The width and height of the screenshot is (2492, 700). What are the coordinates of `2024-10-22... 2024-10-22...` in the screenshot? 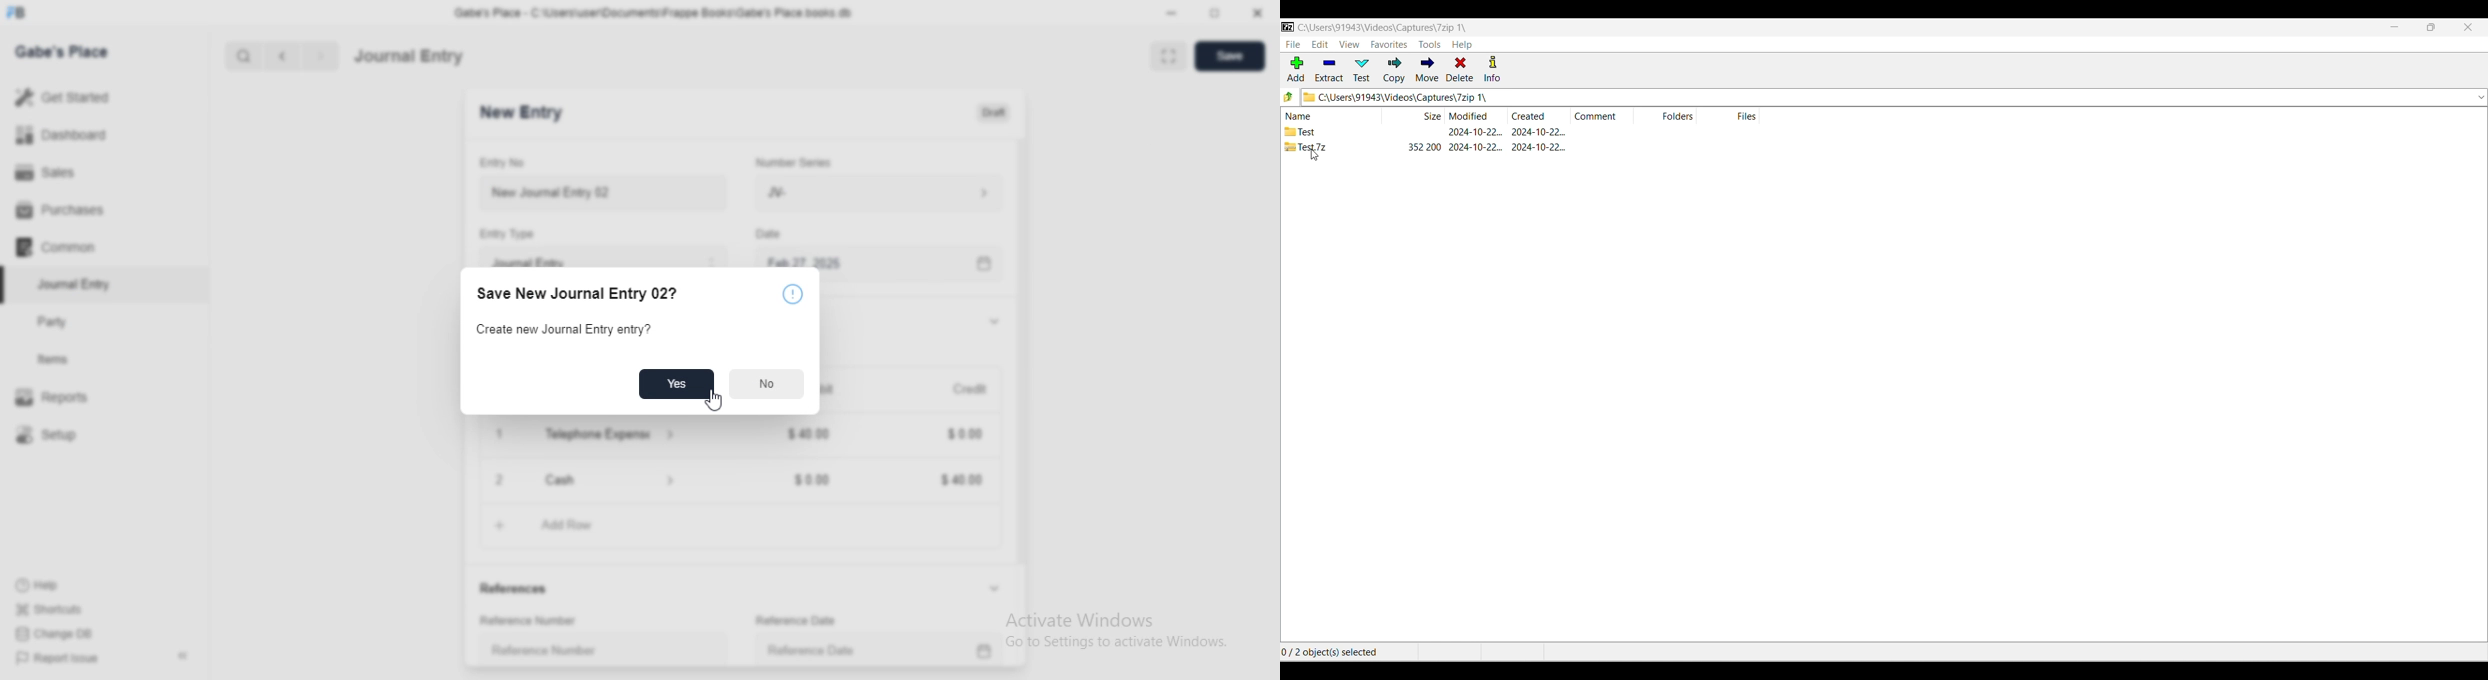 It's located at (1495, 133).